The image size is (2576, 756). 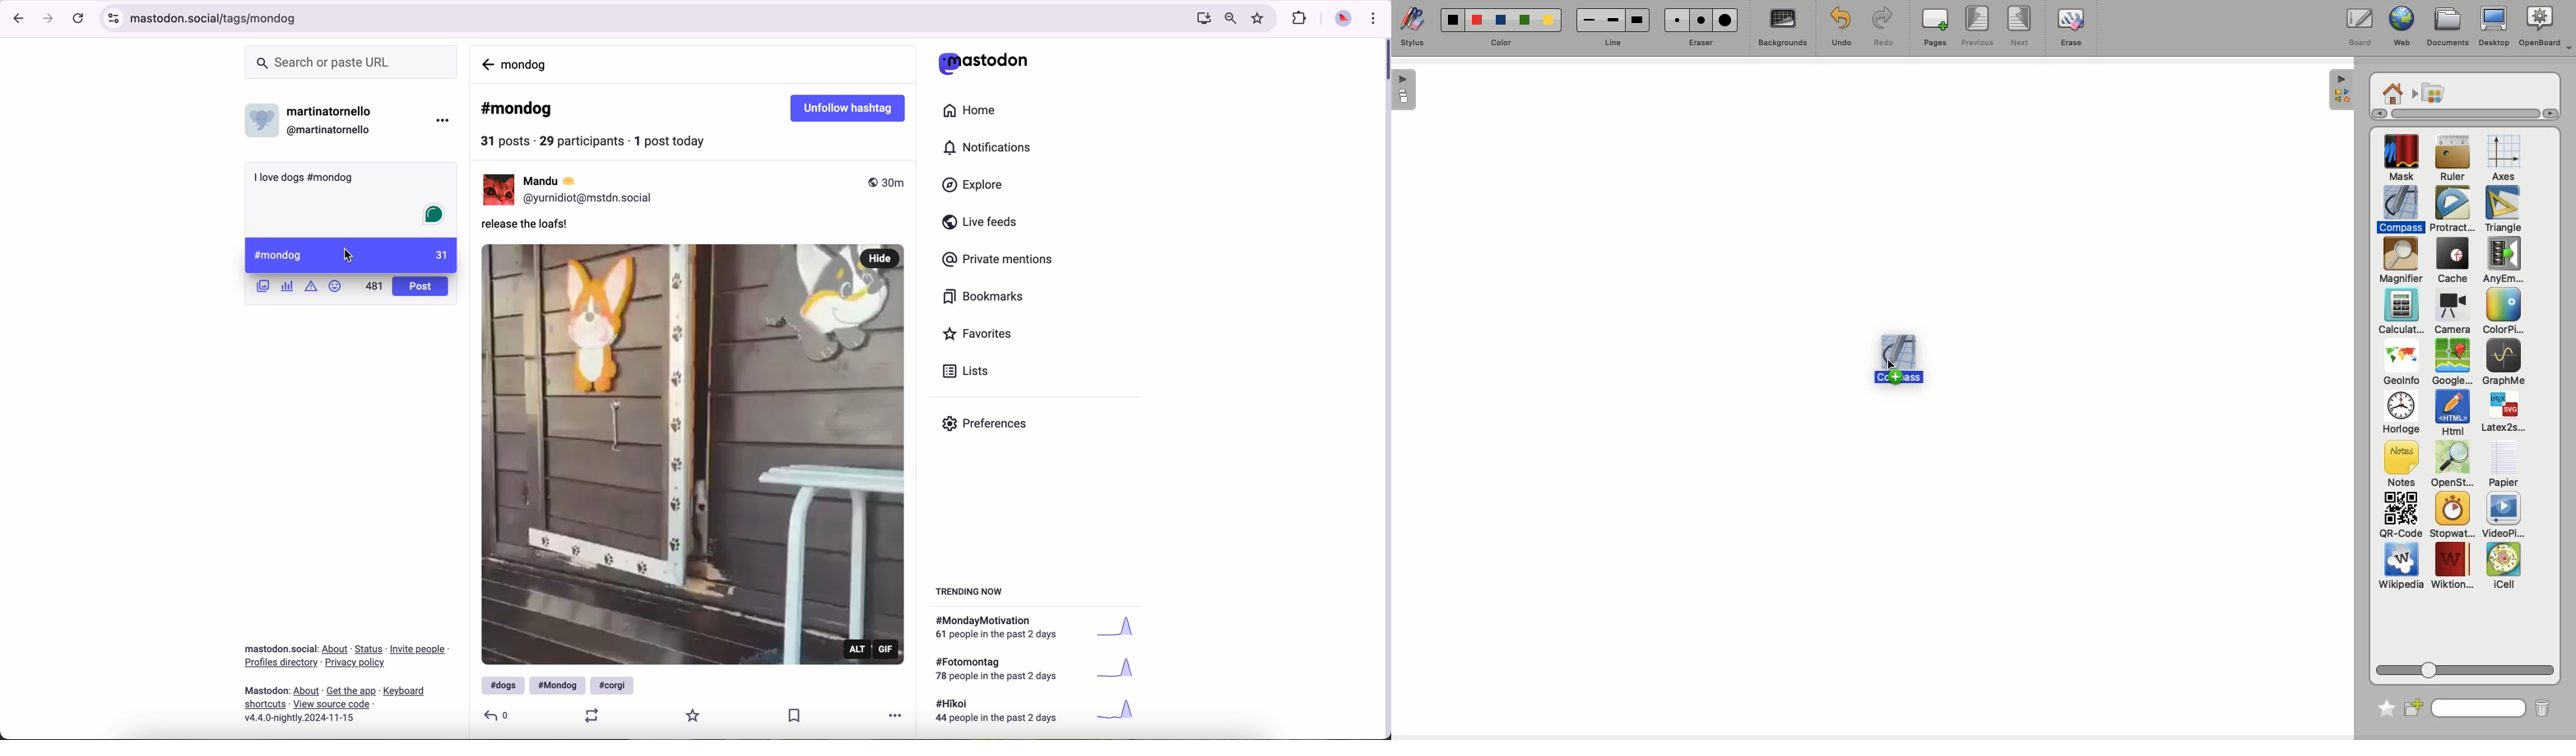 What do you see at coordinates (331, 703) in the screenshot?
I see `link` at bounding box center [331, 703].